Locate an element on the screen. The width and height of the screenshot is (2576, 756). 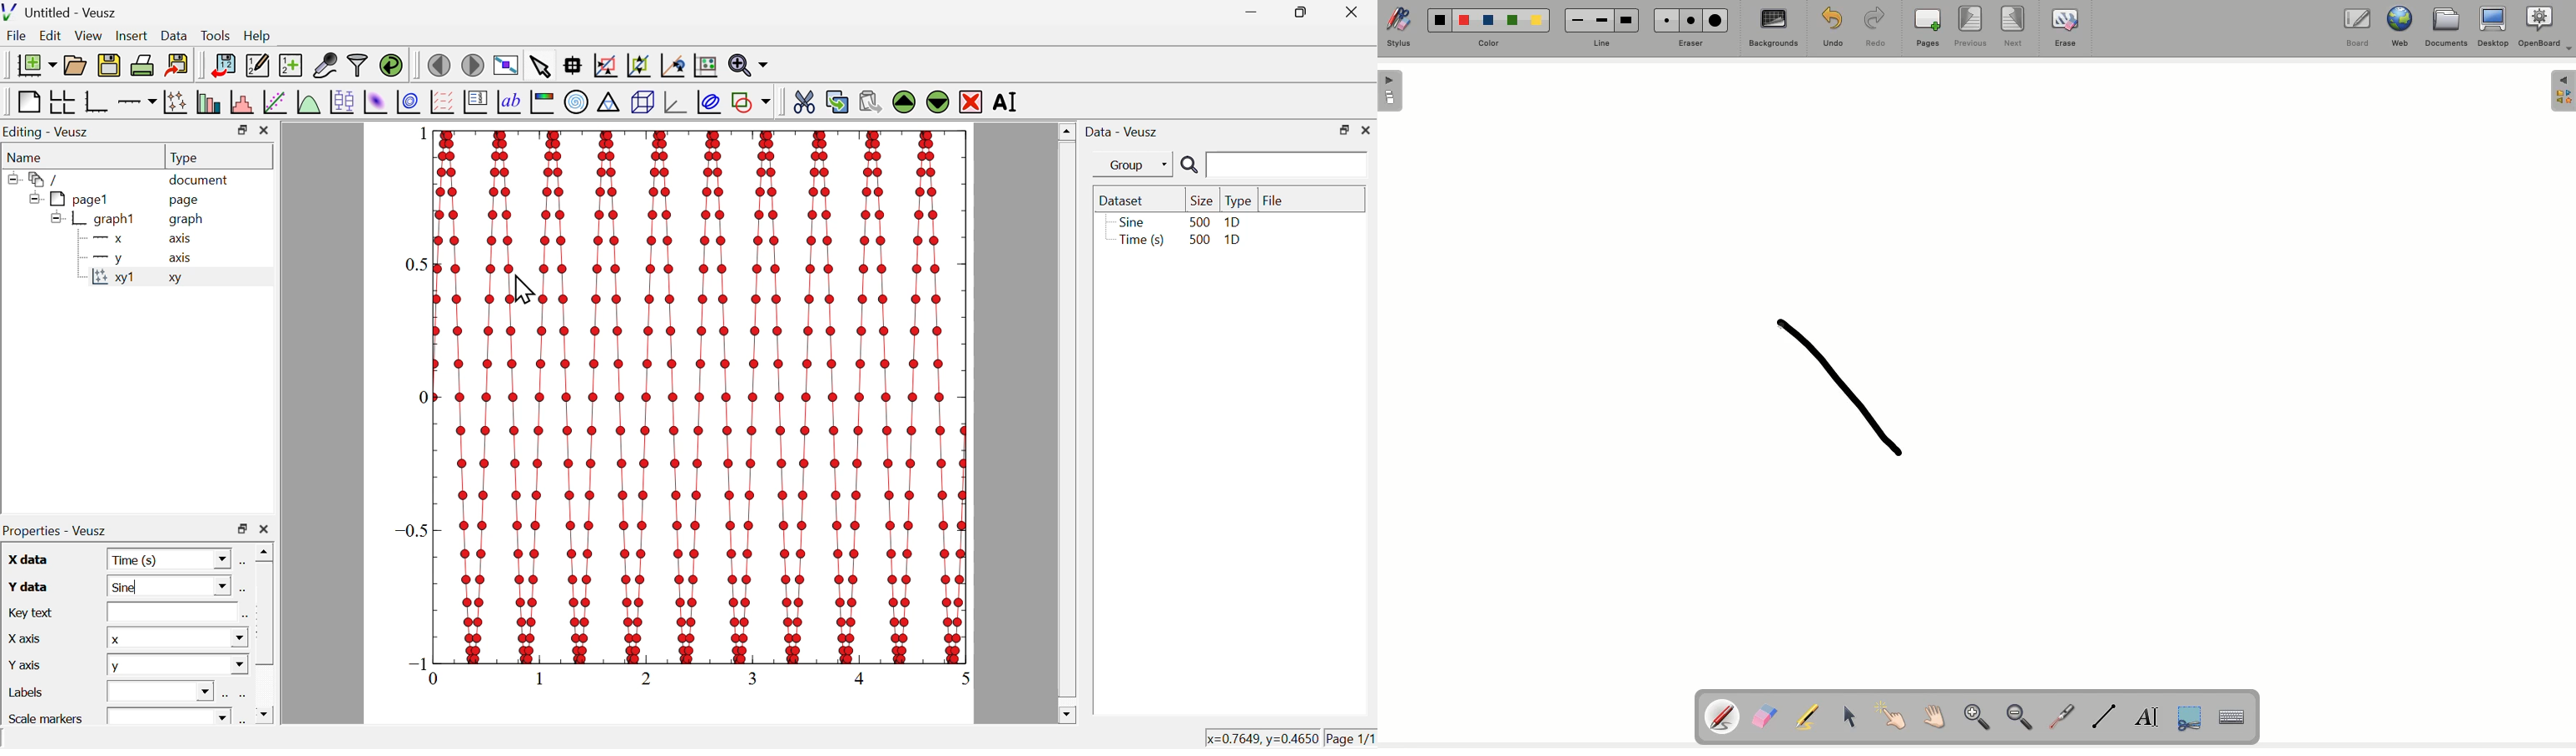
close is located at coordinates (263, 529).